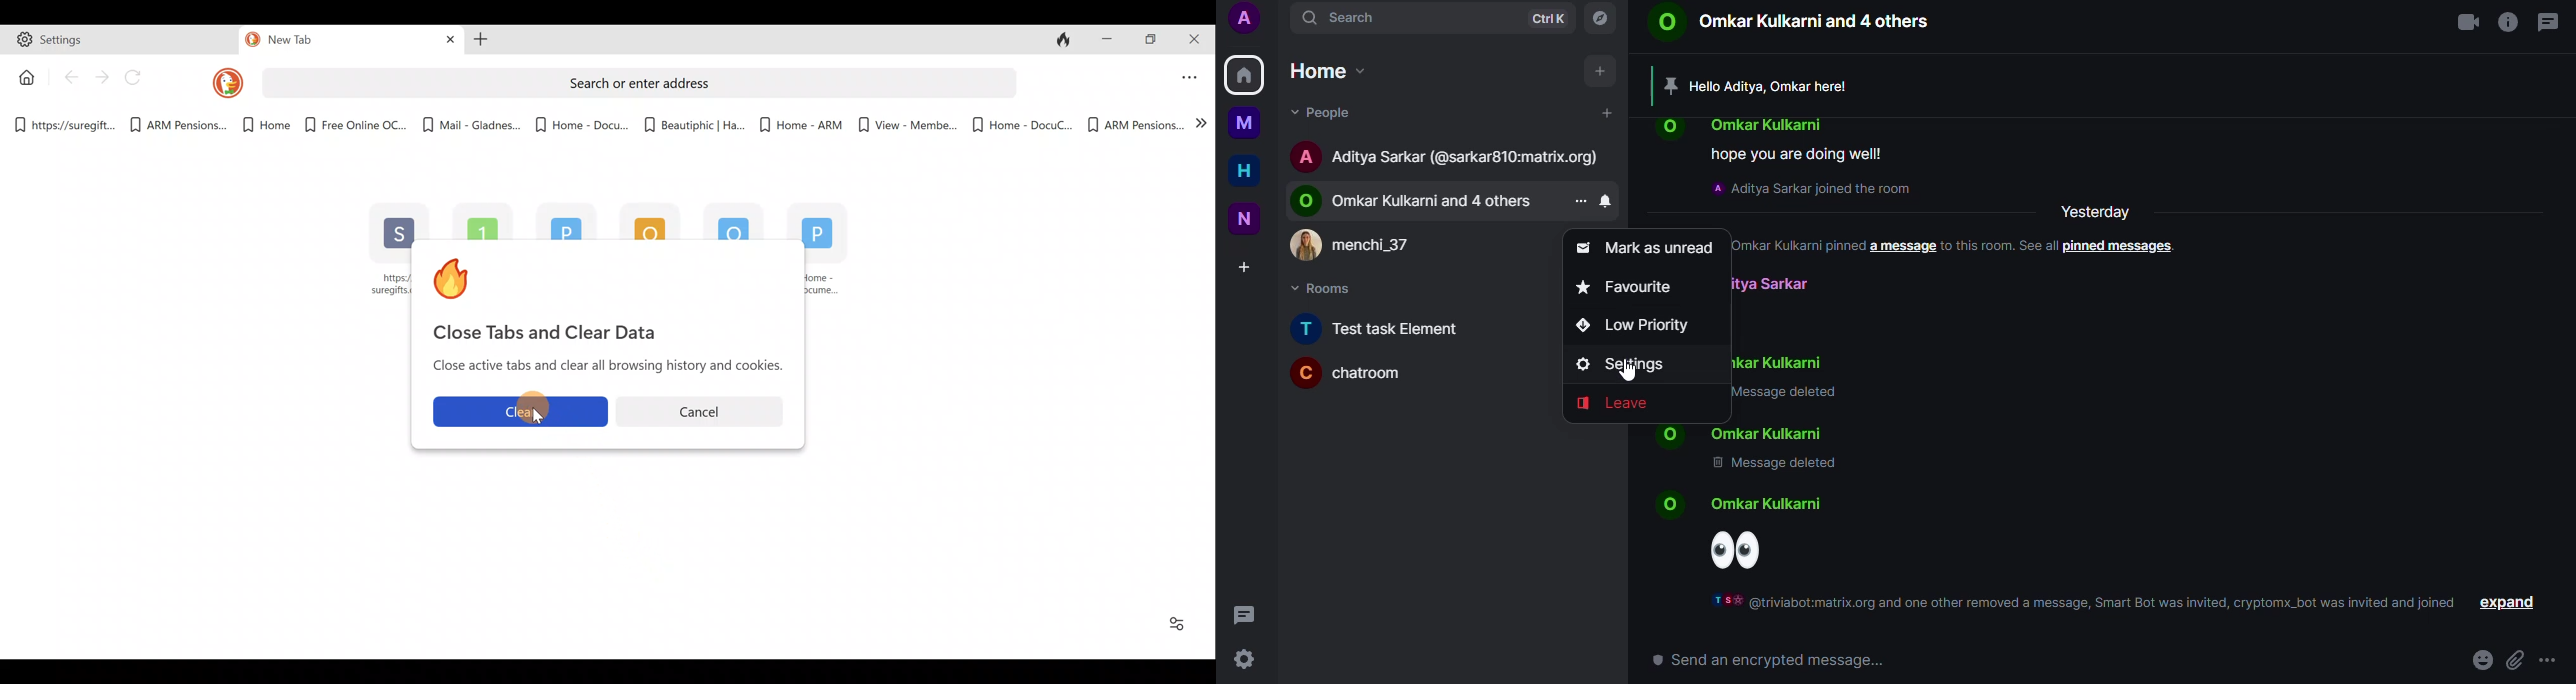  What do you see at coordinates (1245, 123) in the screenshot?
I see `myspace` at bounding box center [1245, 123].